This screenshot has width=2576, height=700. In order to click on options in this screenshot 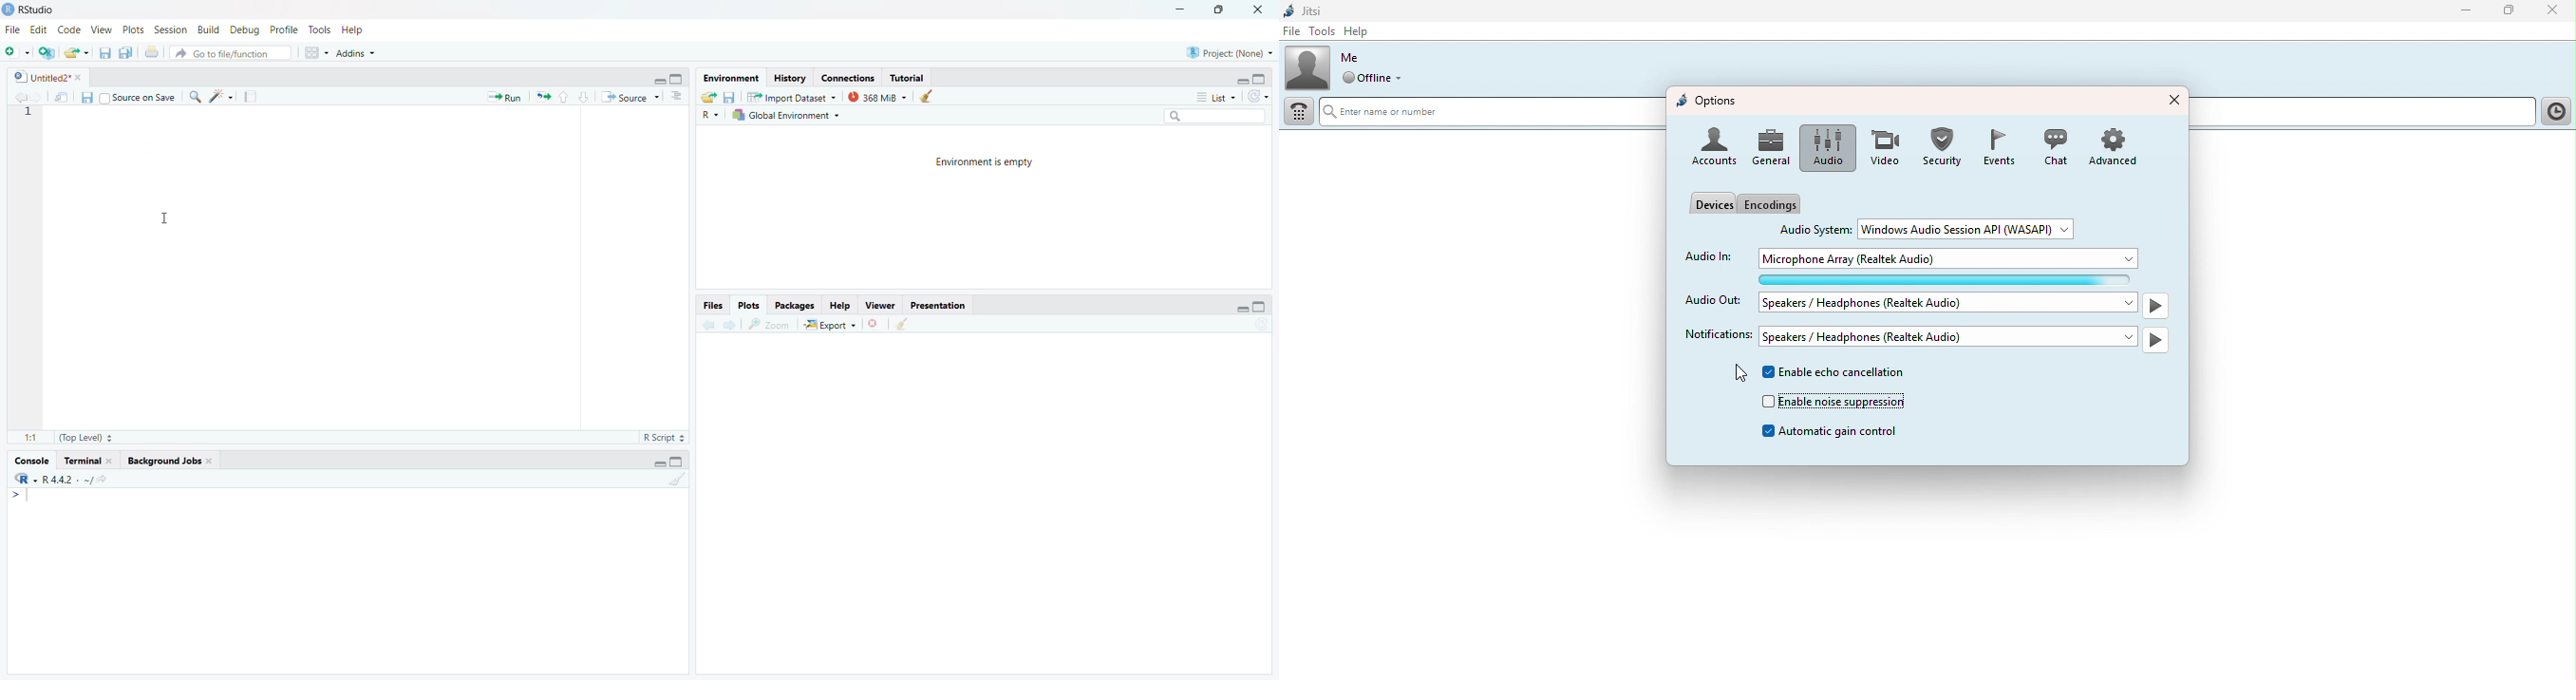, I will do `click(677, 97)`.